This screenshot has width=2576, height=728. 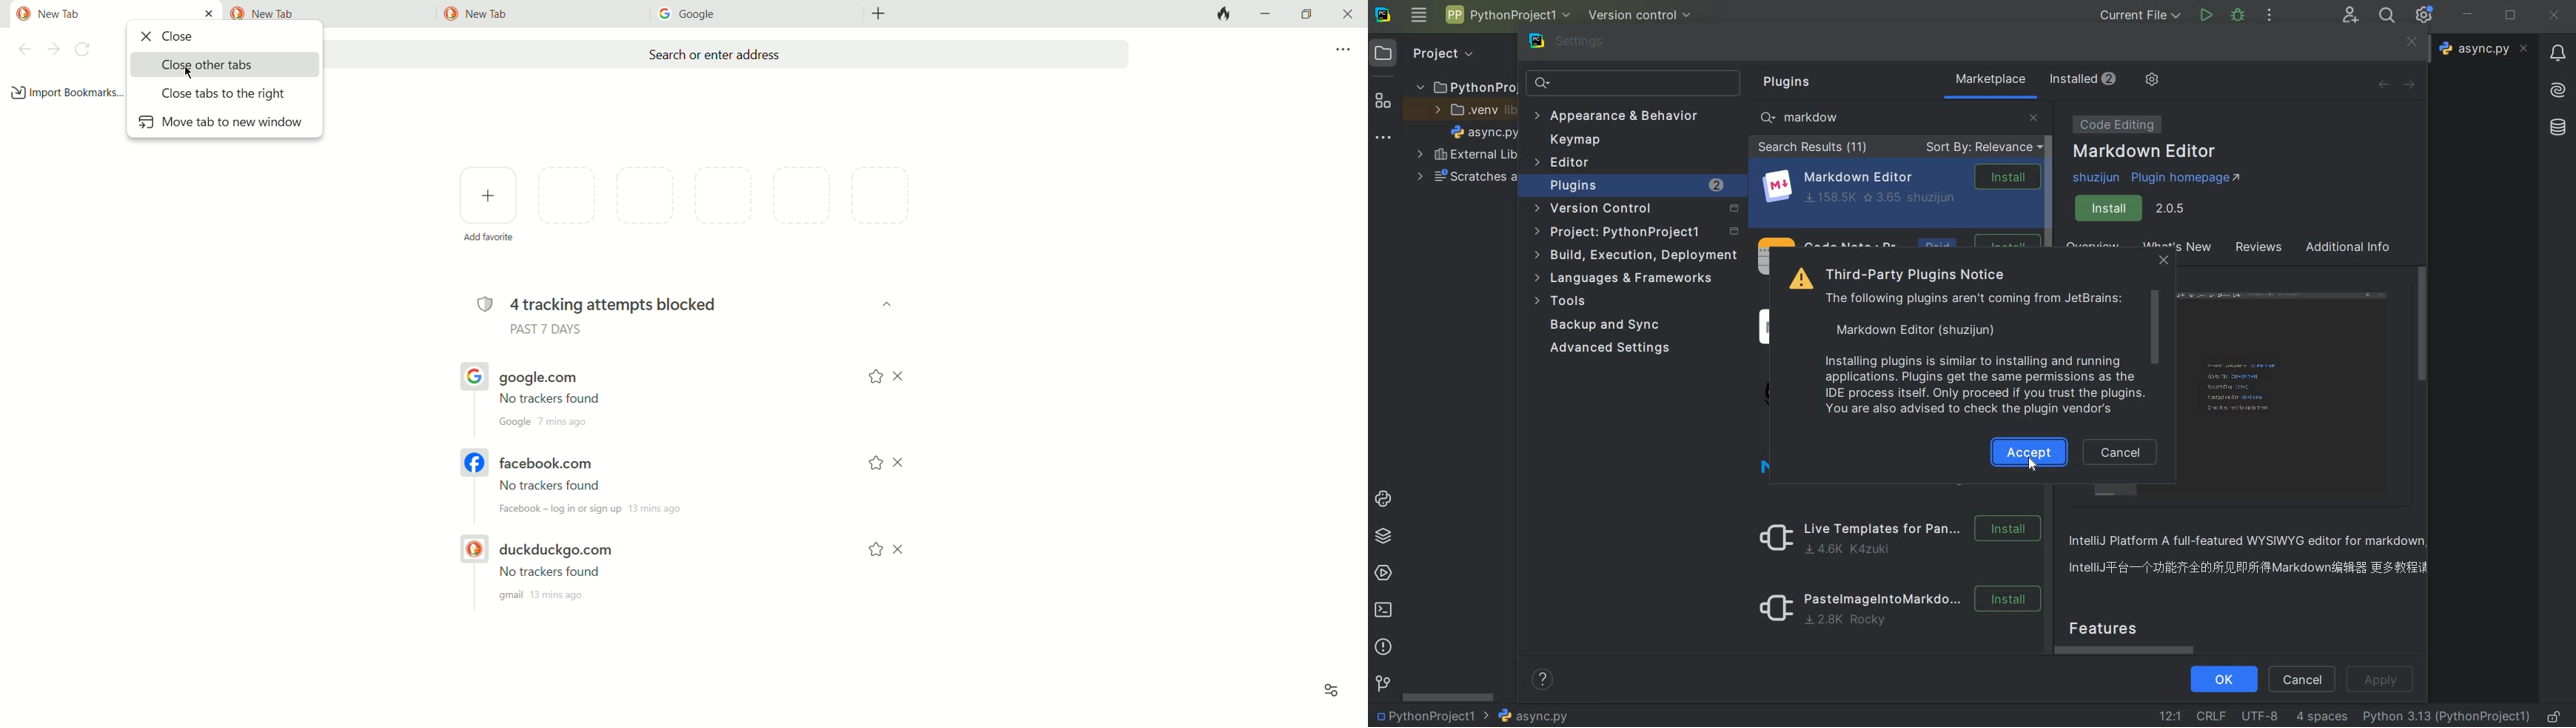 I want to click on current interpreter, so click(x=2446, y=717).